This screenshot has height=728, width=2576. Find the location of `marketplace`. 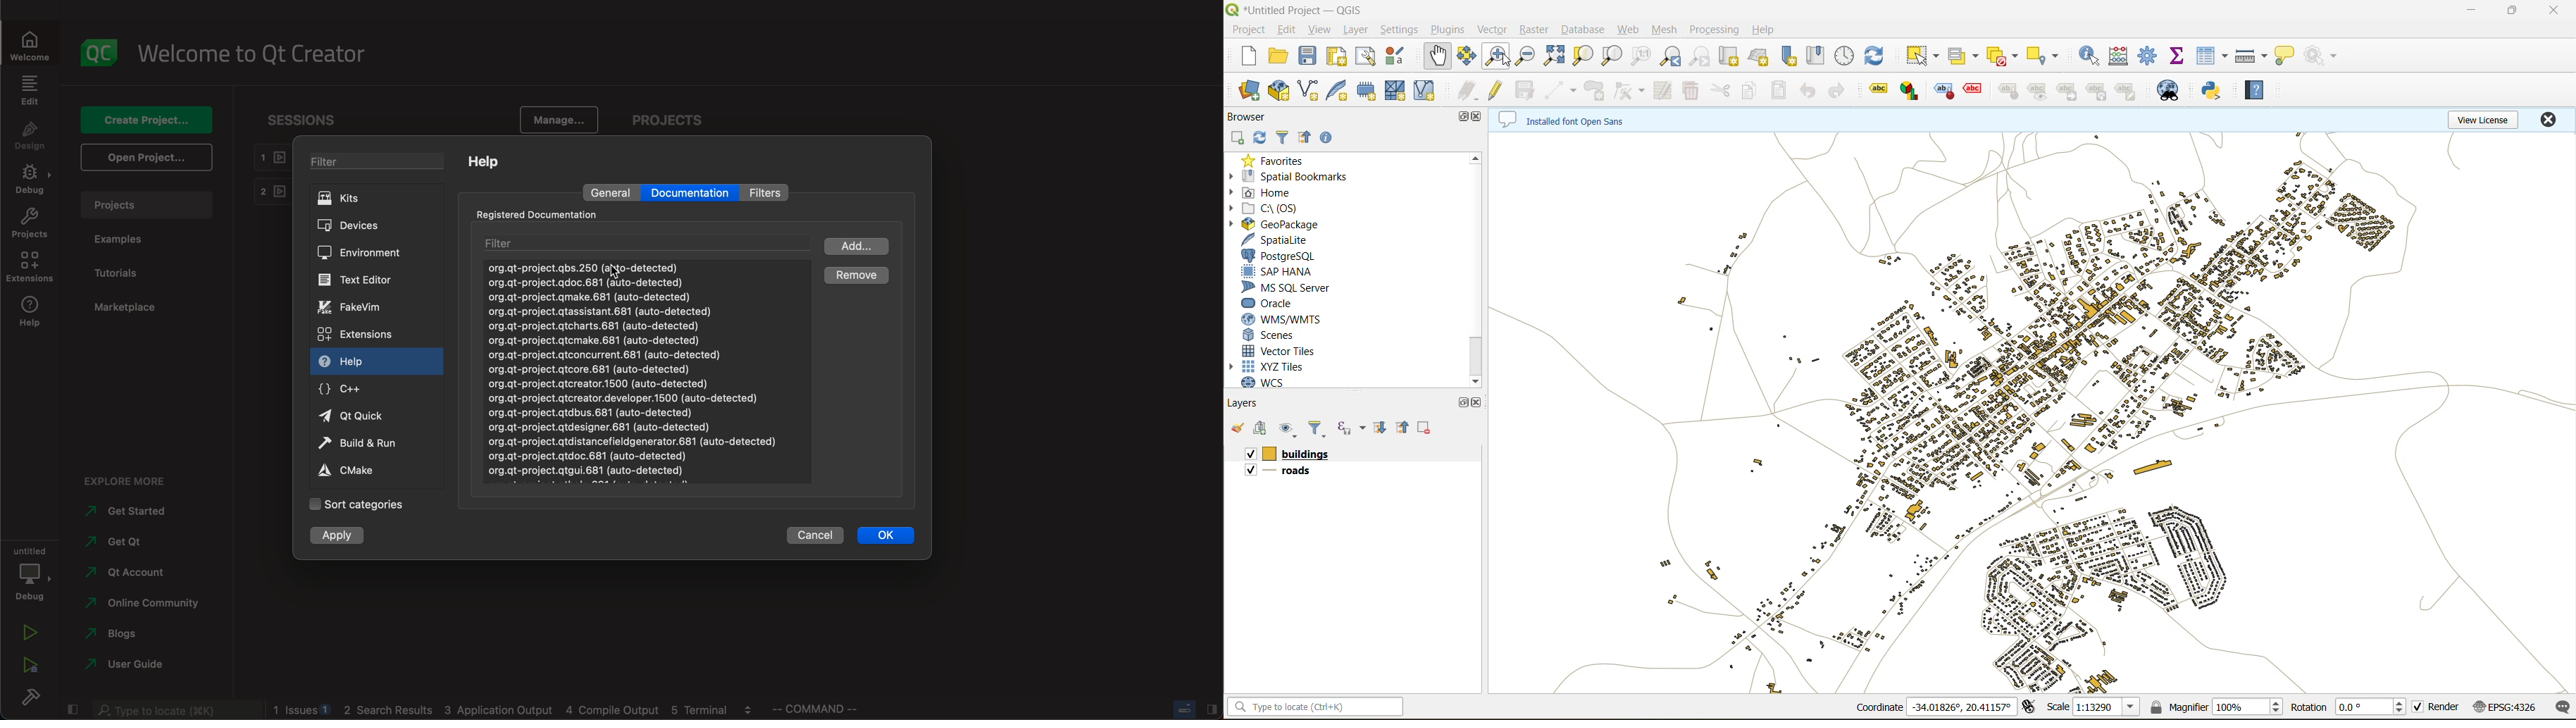

marketplace is located at coordinates (125, 308).